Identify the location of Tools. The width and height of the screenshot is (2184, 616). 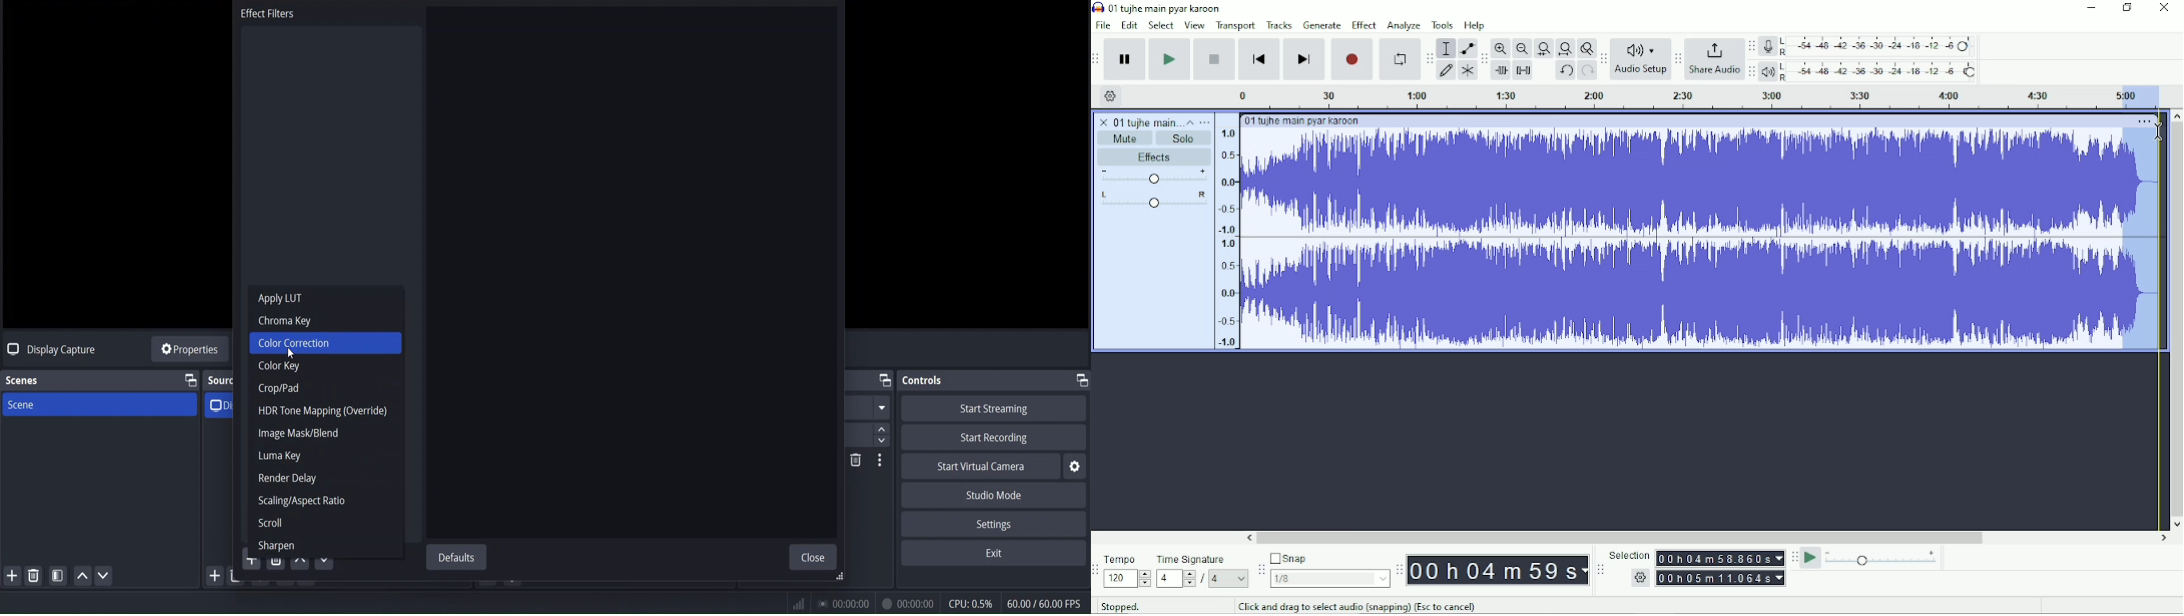
(1444, 25).